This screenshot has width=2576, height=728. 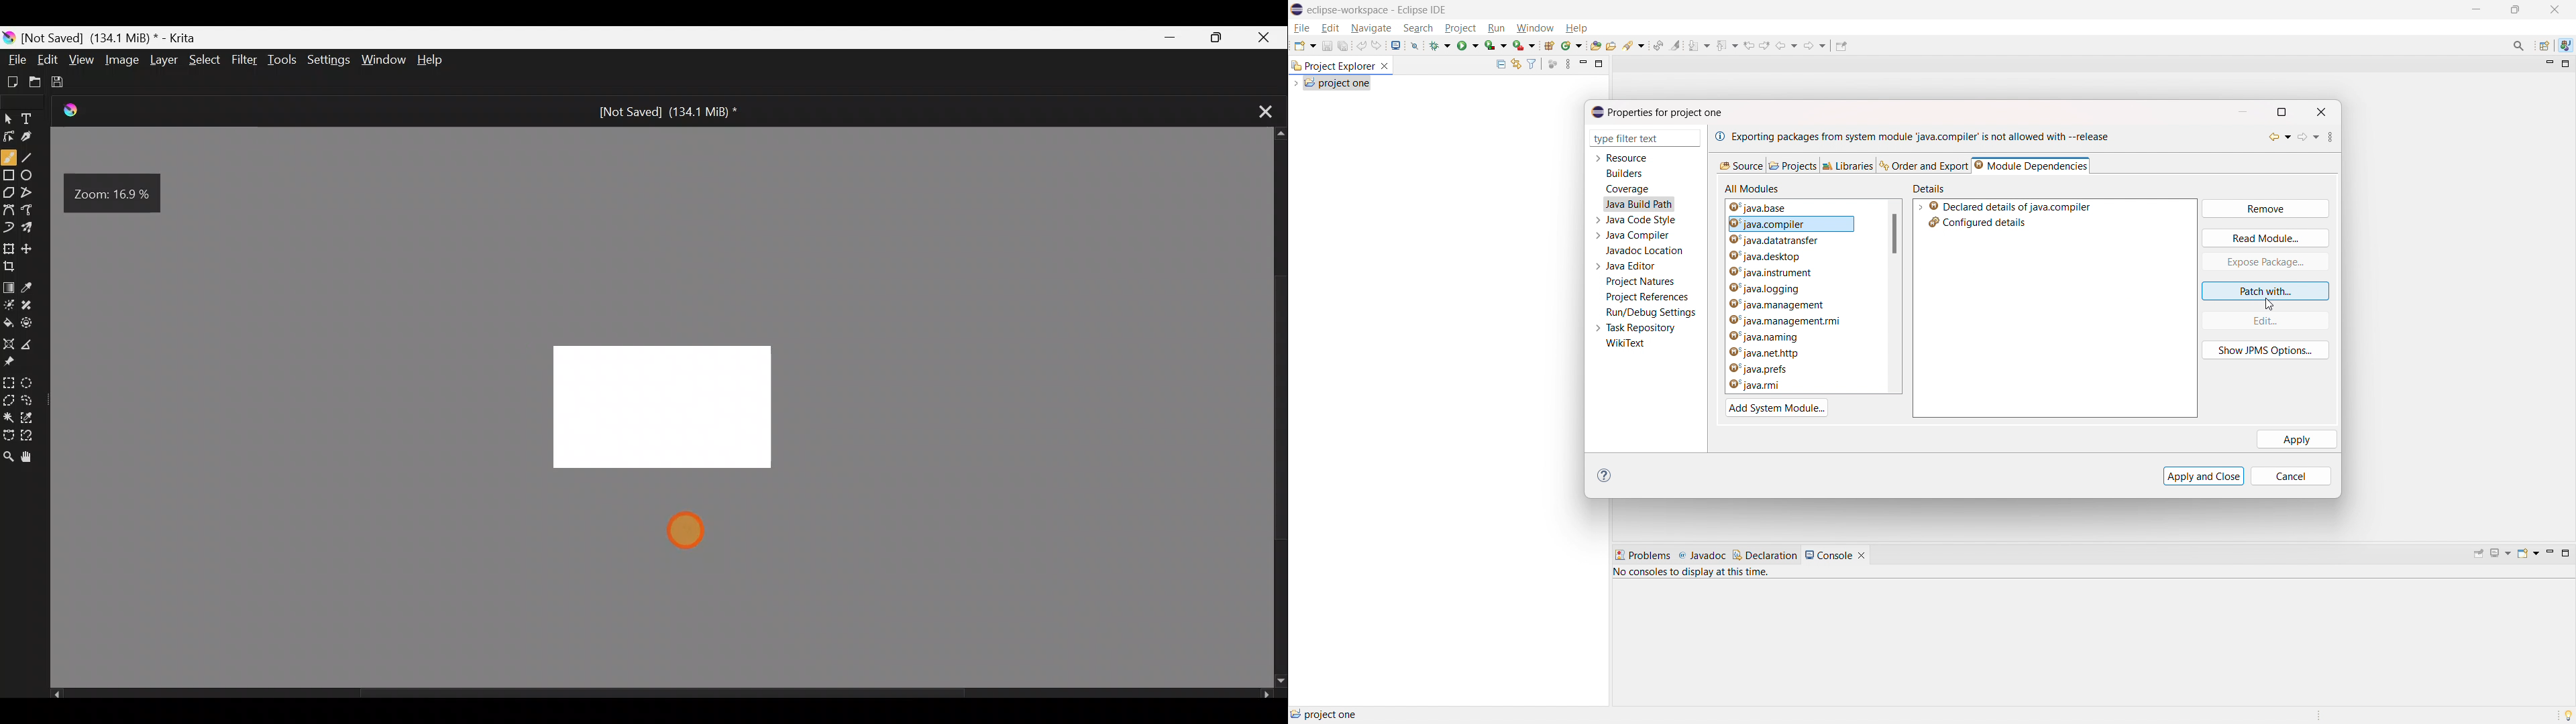 I want to click on [Not Saved] (134.1 MiB) - Krita, so click(x=142, y=35).